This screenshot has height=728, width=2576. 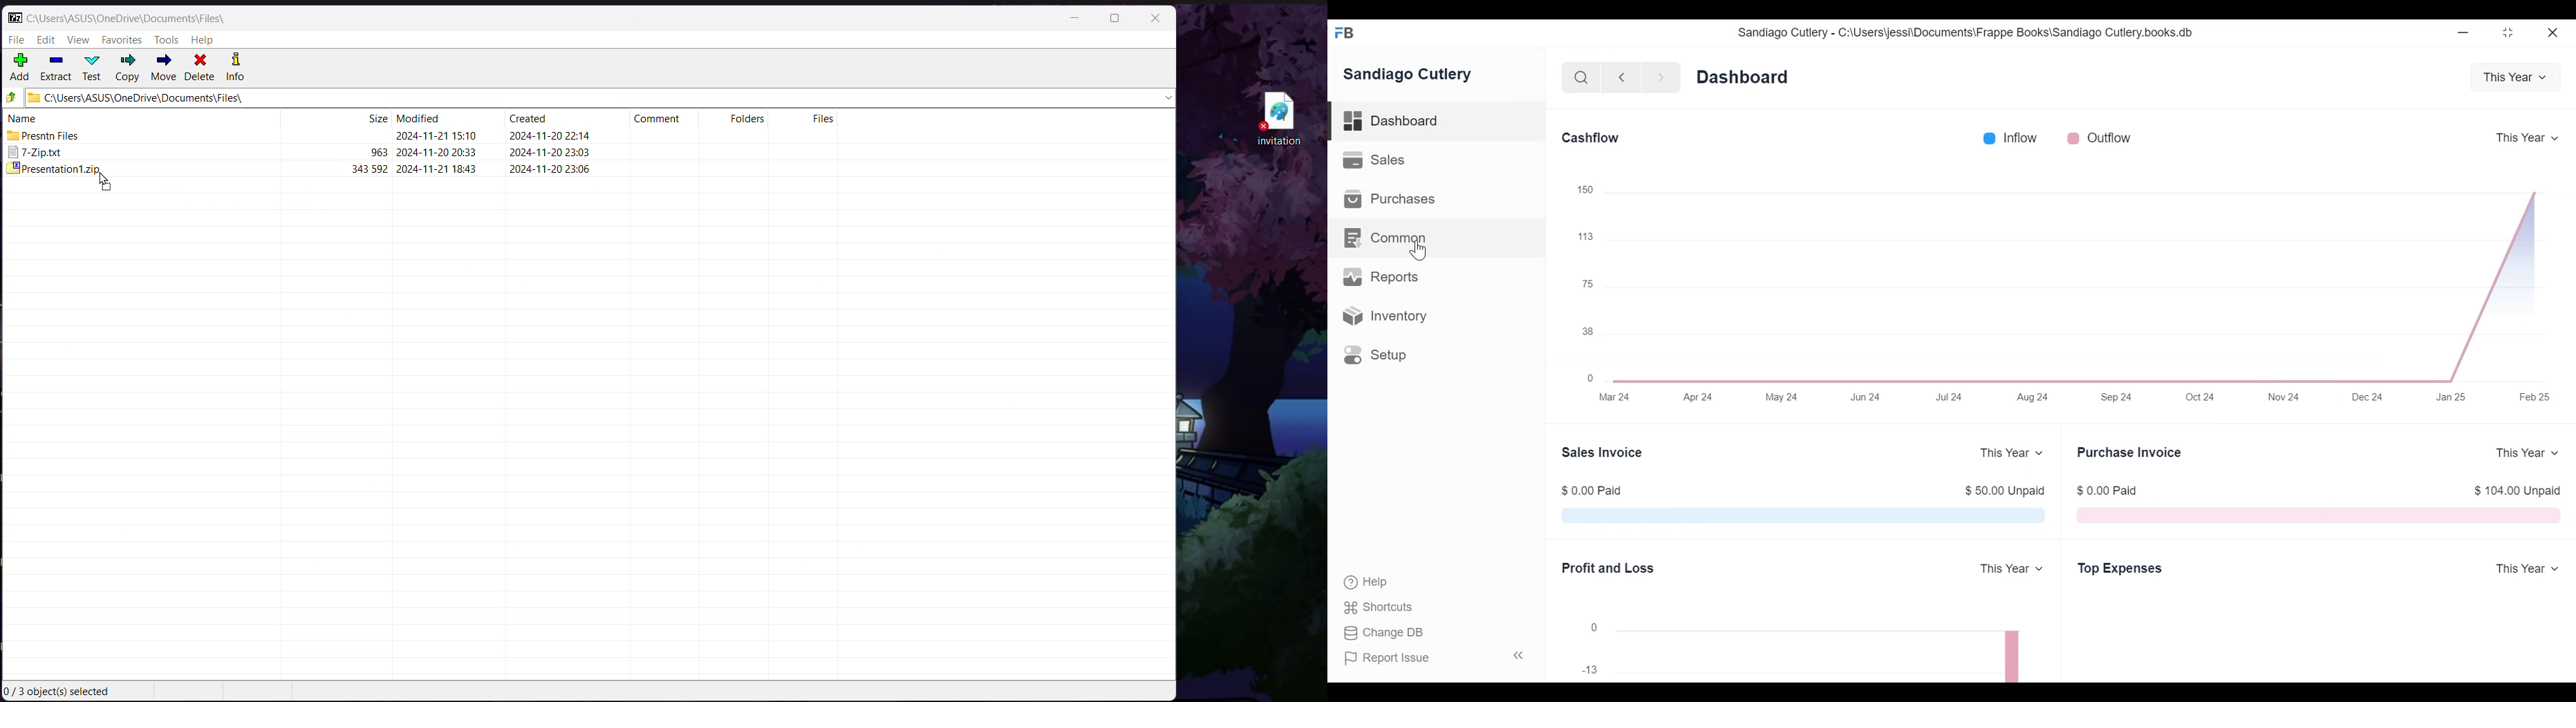 I want to click on This Year, so click(x=2524, y=454).